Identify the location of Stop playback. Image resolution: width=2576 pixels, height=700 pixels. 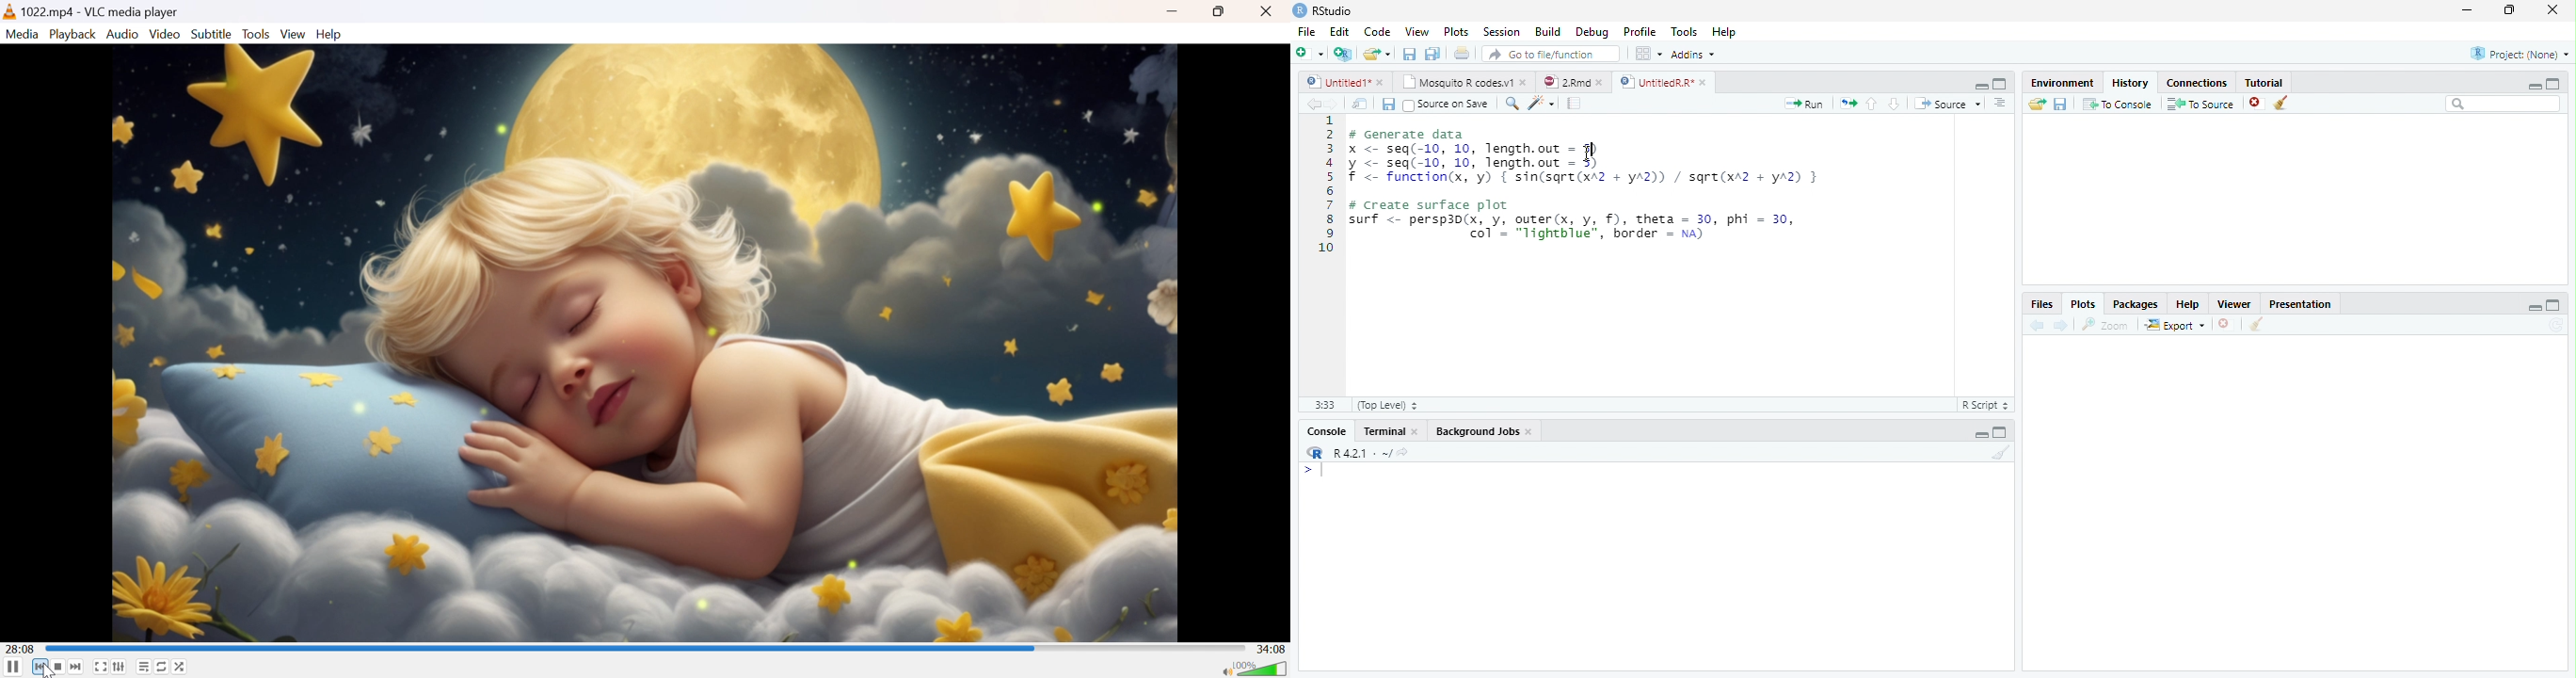
(59, 667).